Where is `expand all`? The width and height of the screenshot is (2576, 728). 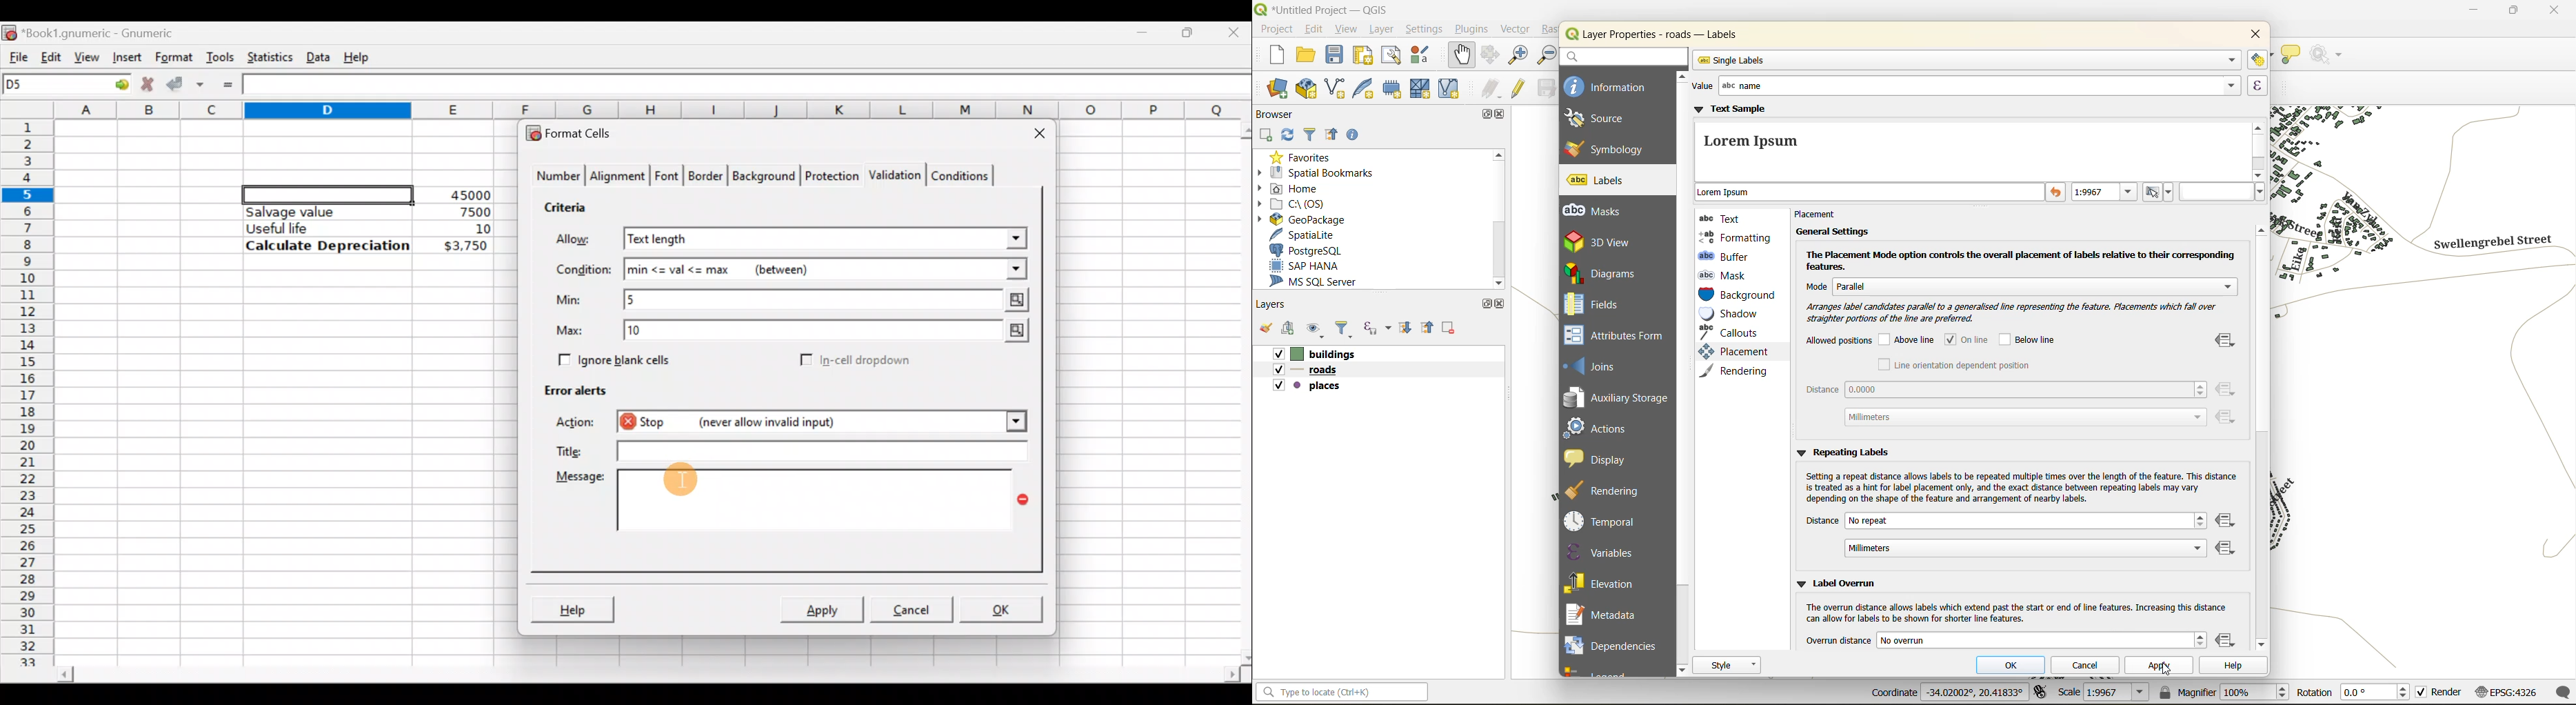 expand all is located at coordinates (1402, 330).